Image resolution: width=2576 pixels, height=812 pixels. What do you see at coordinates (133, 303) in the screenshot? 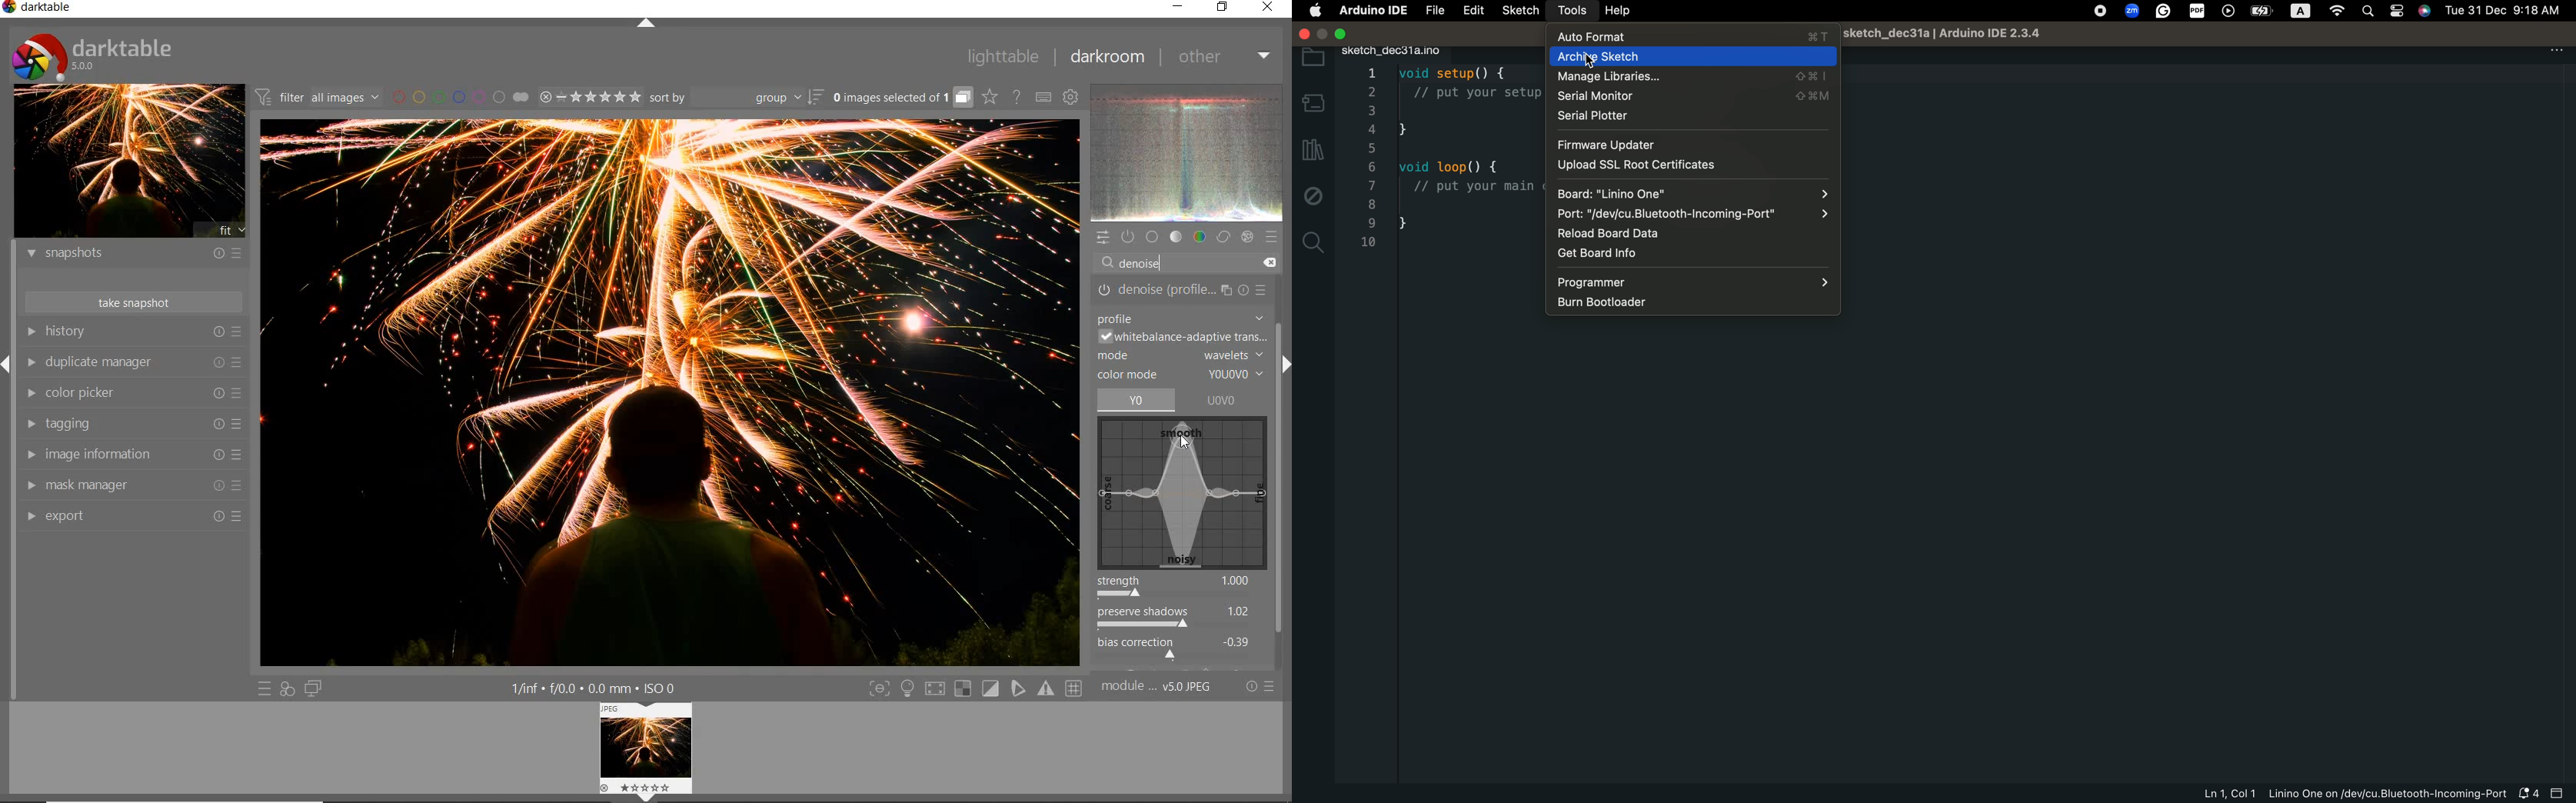
I see `take snapshots` at bounding box center [133, 303].